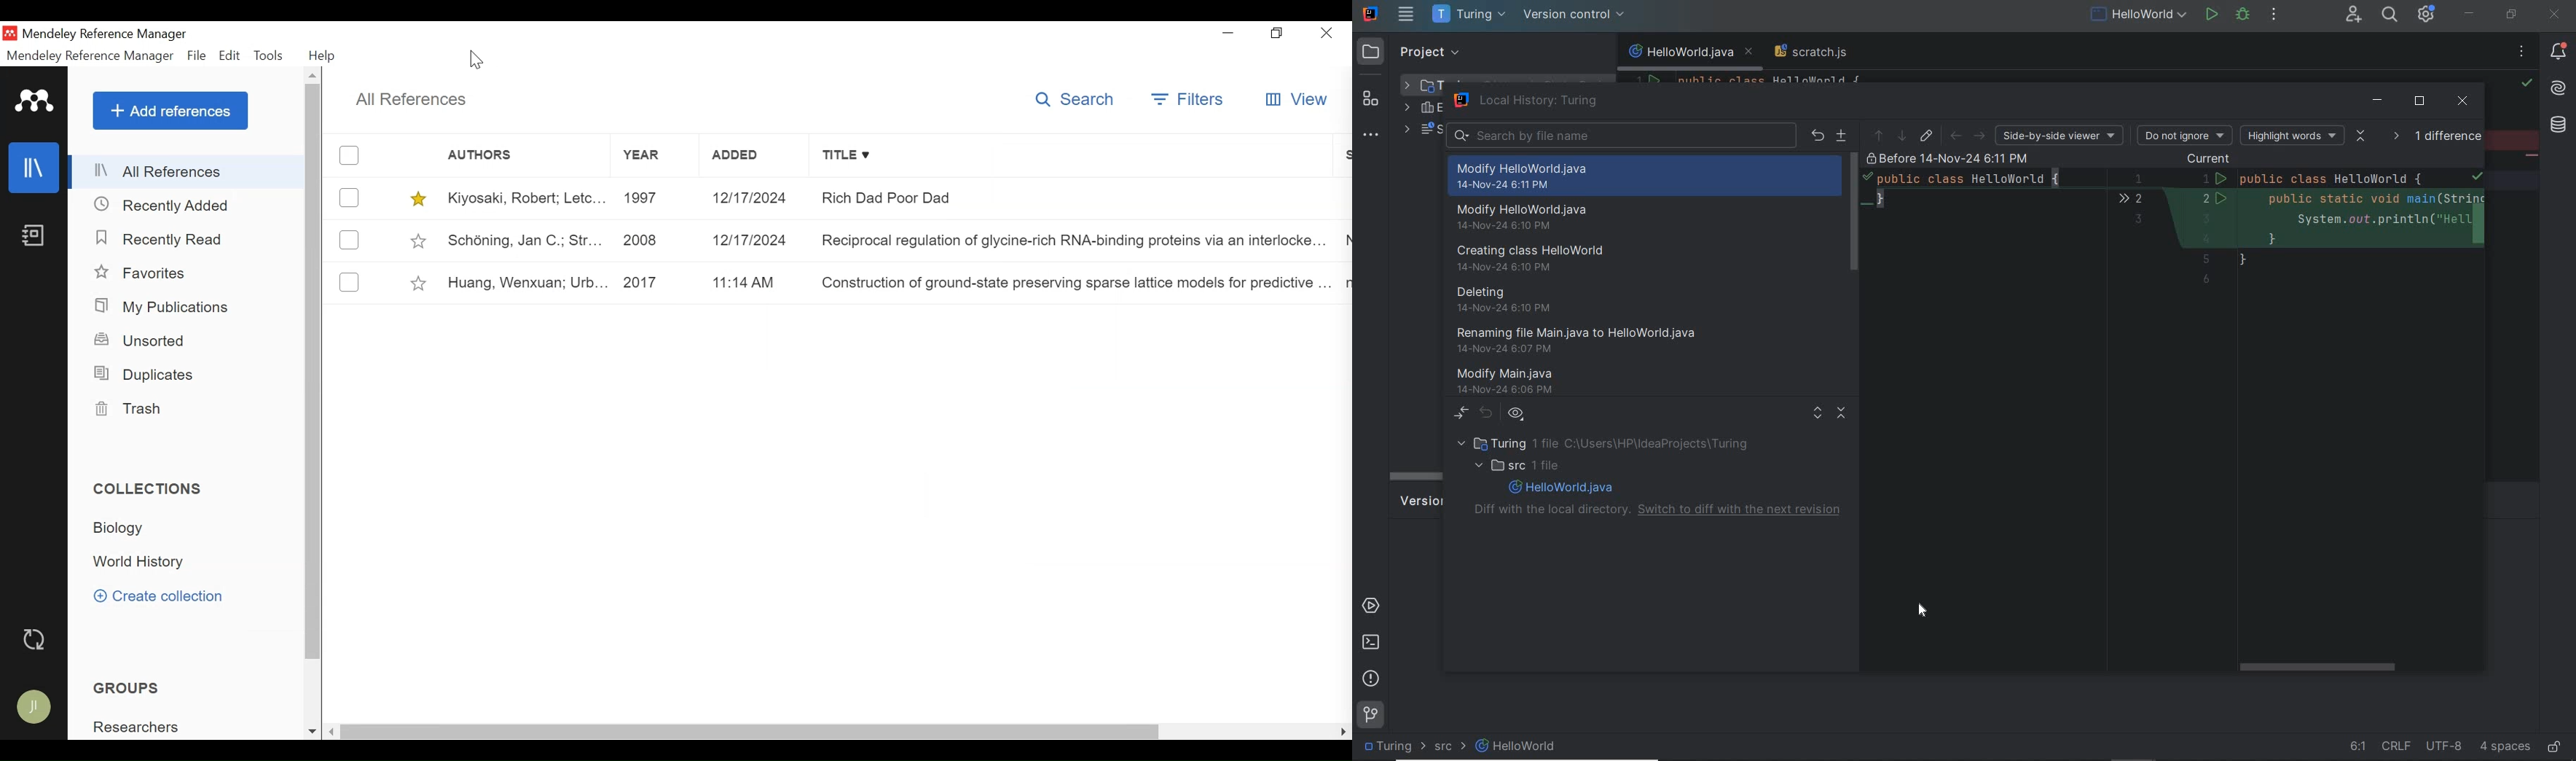  I want to click on Groups, so click(125, 688).